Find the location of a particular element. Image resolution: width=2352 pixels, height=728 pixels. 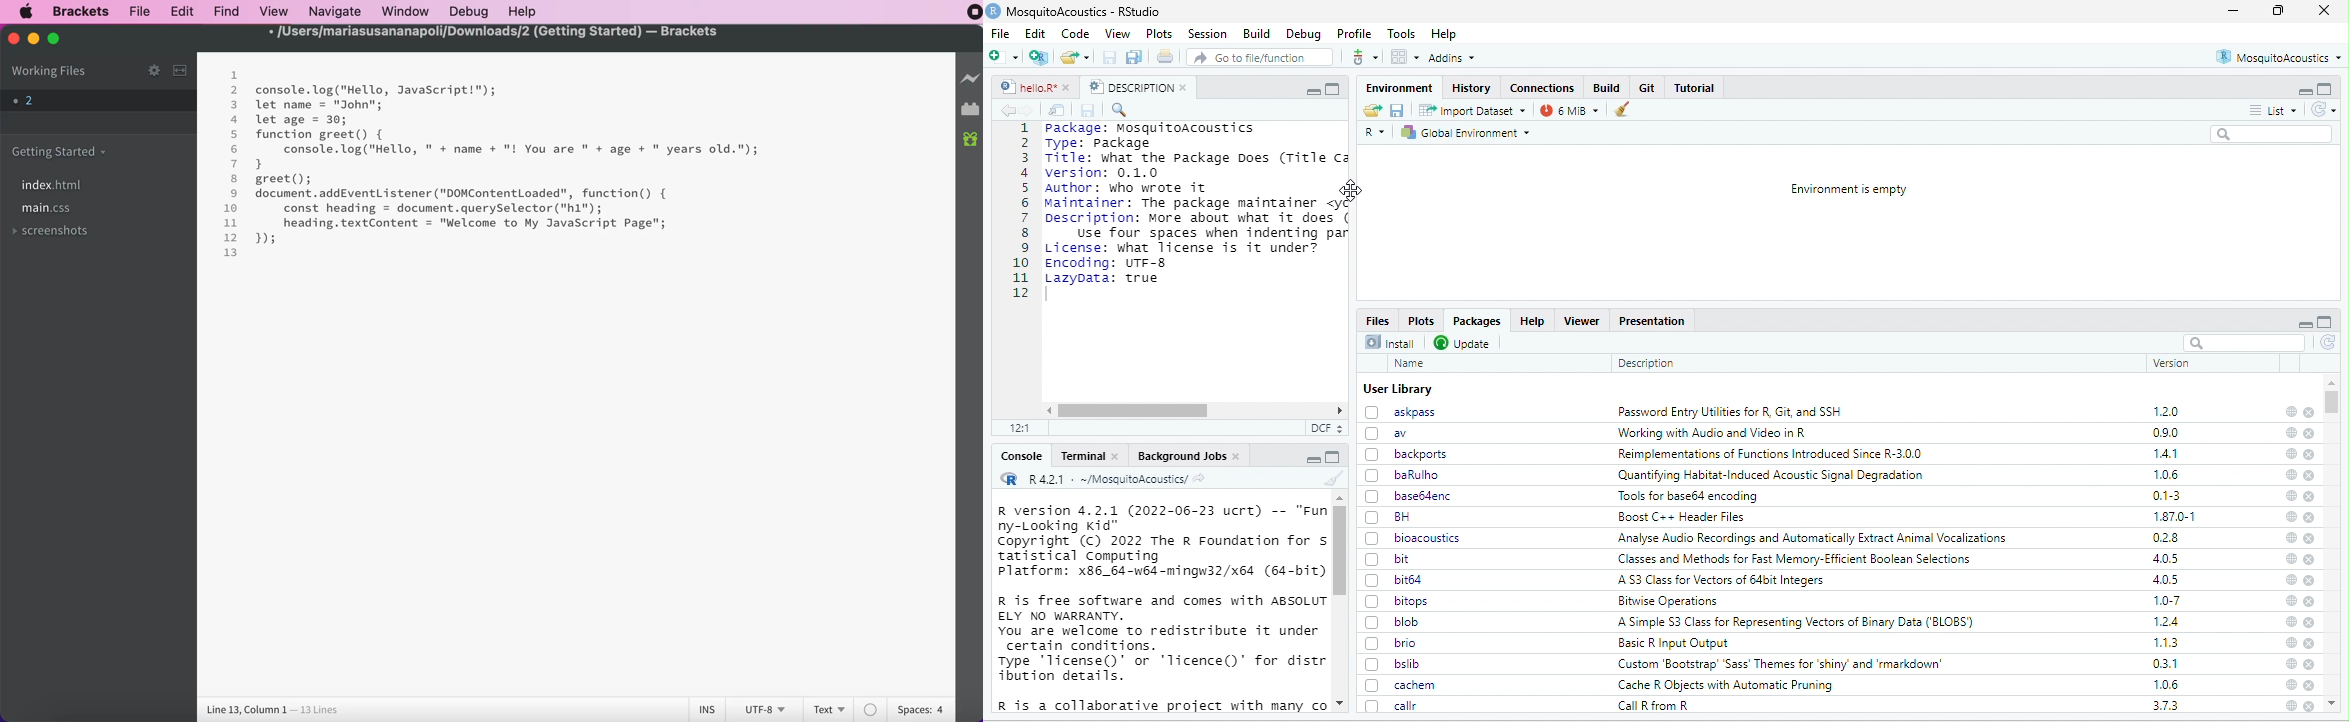

Reimplementations of Functions Introduced Since R-3.00 is located at coordinates (1772, 455).